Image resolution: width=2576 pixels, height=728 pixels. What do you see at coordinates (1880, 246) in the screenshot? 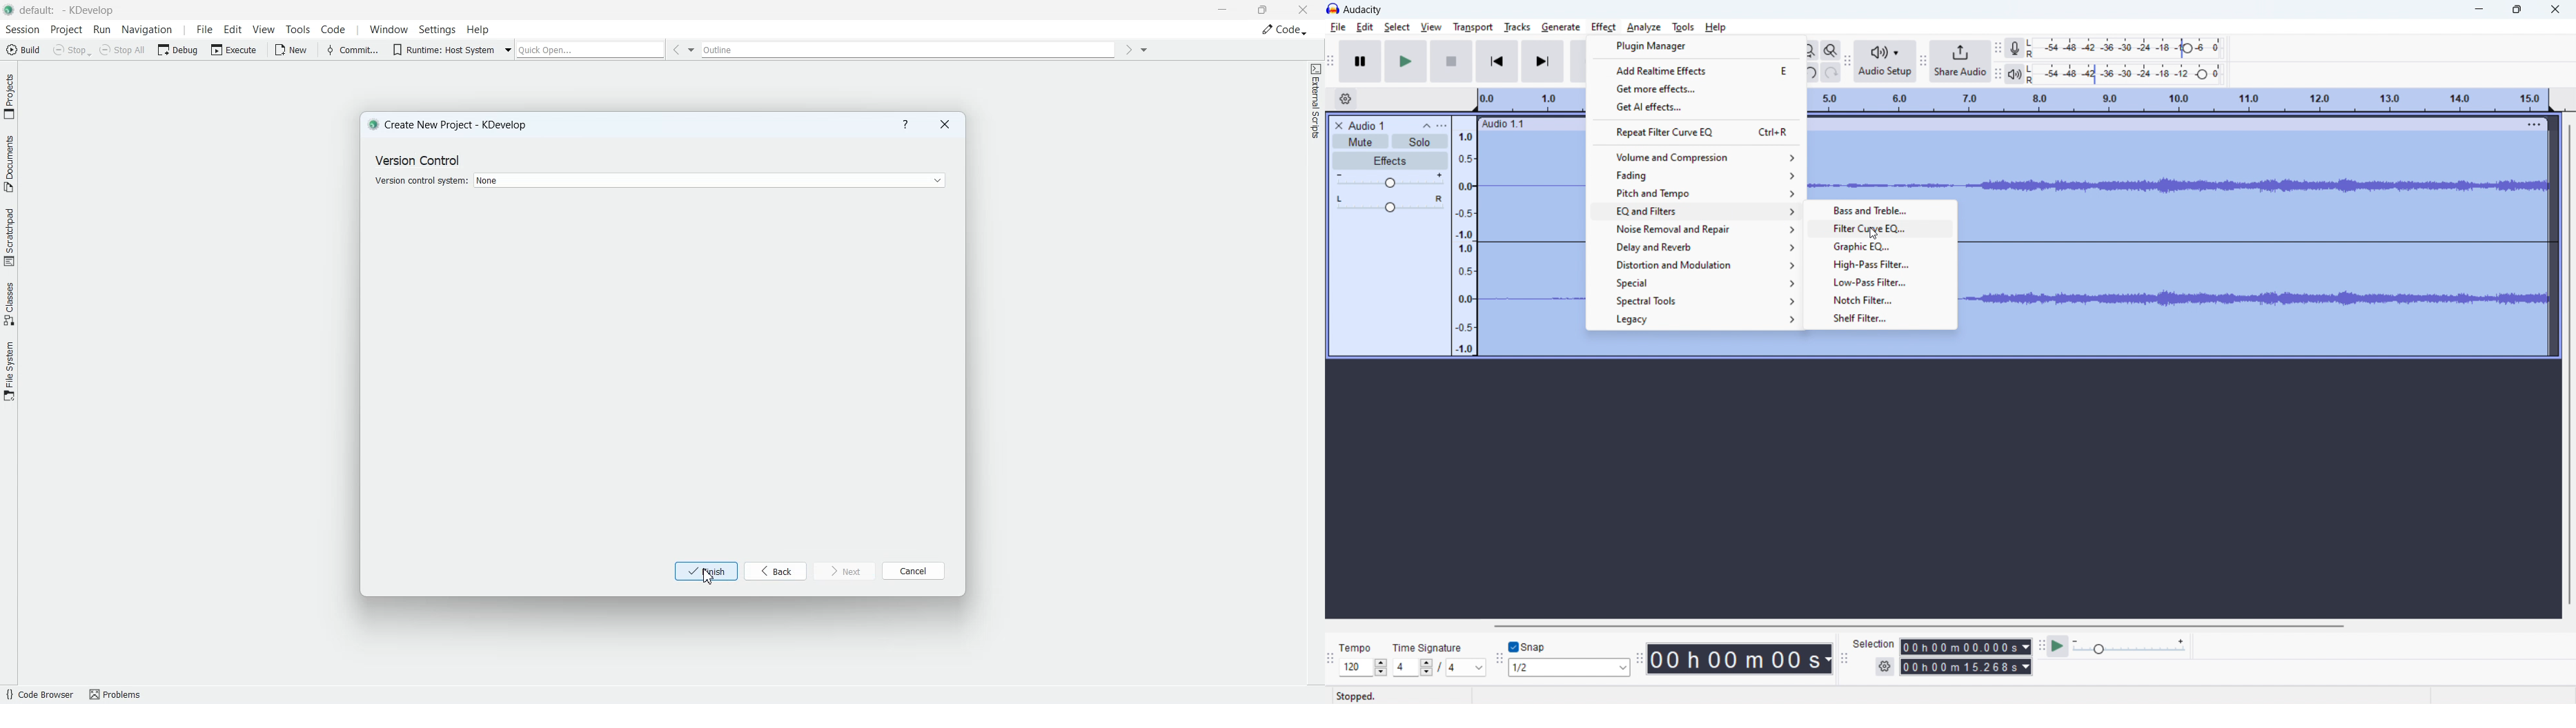
I see `graphic EQ` at bounding box center [1880, 246].